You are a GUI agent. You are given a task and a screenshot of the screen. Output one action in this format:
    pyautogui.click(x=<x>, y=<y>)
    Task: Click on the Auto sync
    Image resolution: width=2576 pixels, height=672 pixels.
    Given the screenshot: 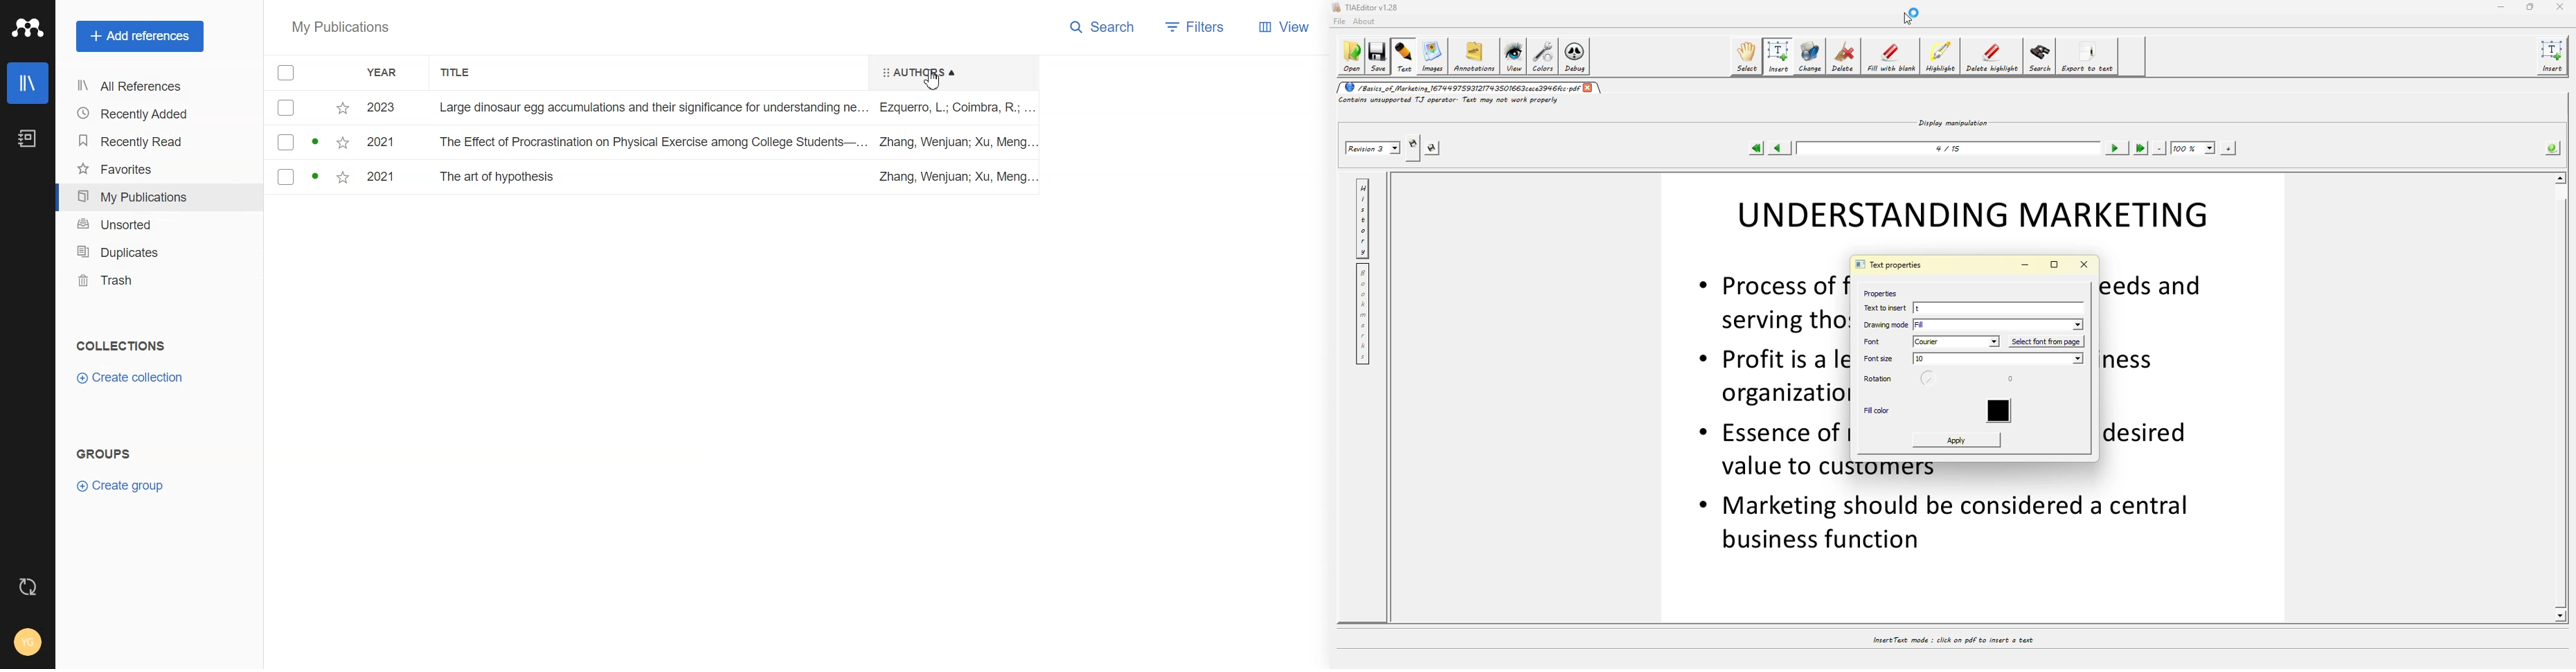 What is the action you would take?
    pyautogui.click(x=26, y=586)
    